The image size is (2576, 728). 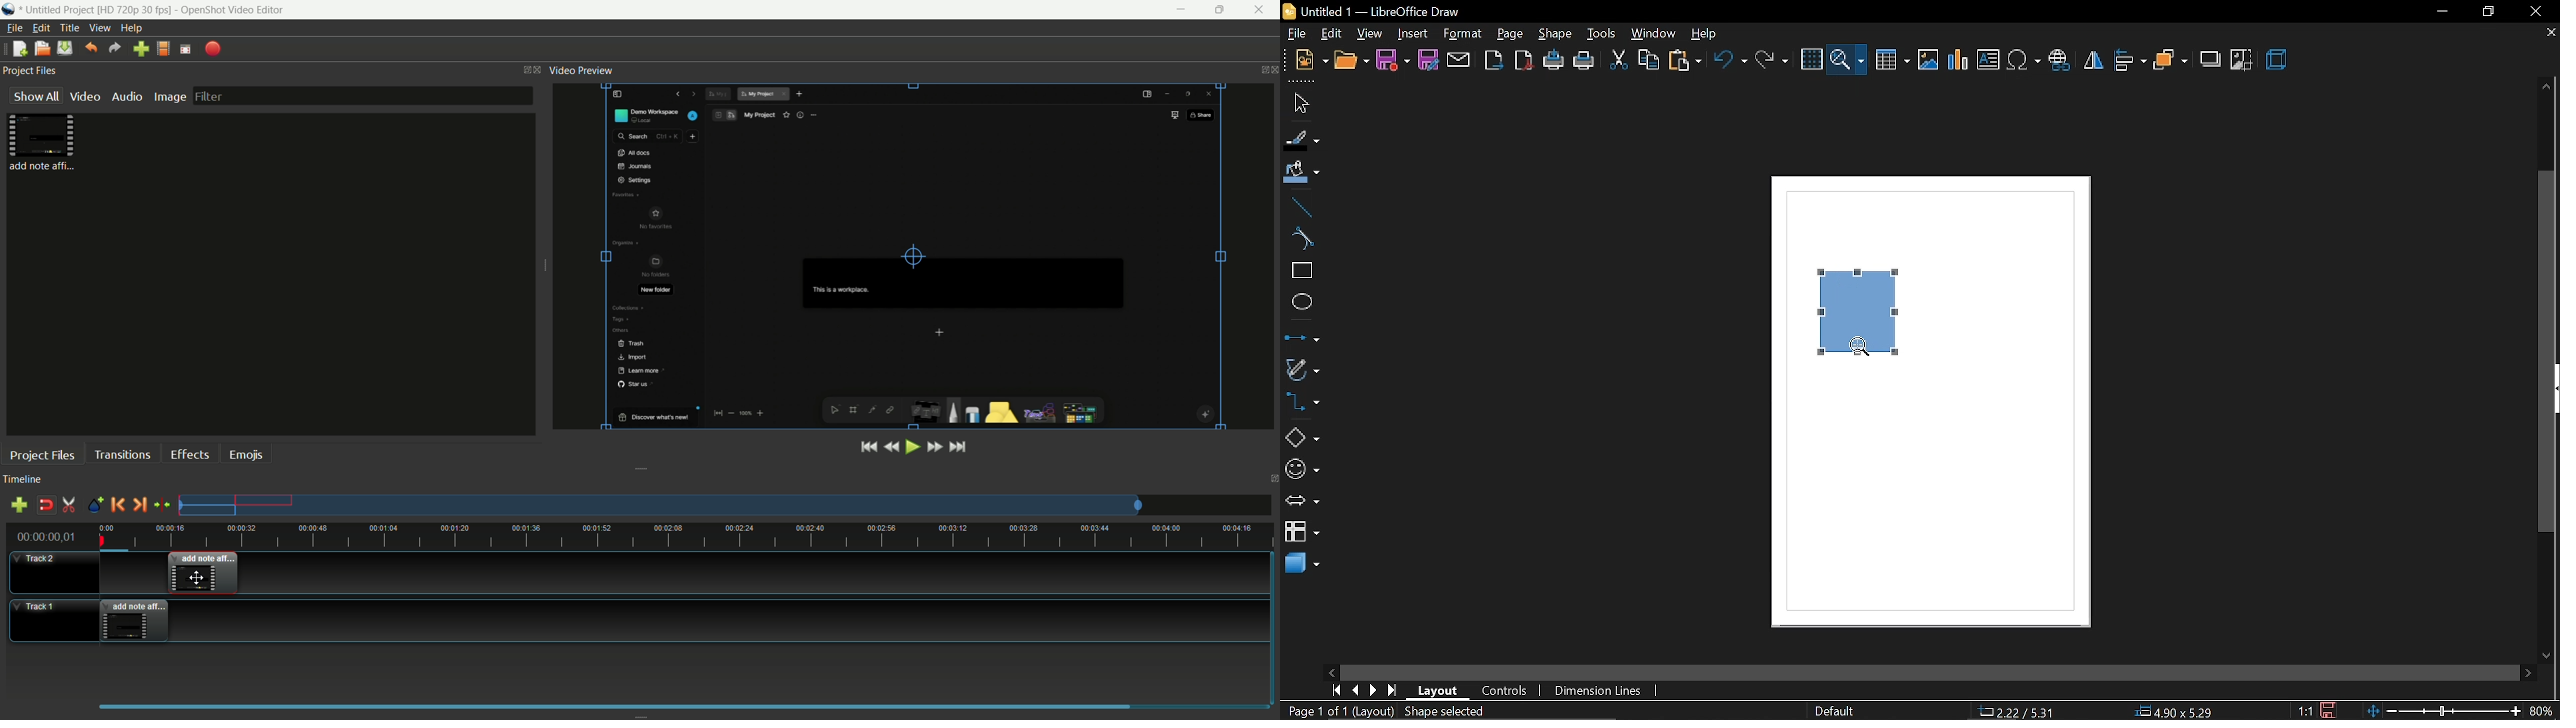 I want to click on fast forward, so click(x=934, y=447).